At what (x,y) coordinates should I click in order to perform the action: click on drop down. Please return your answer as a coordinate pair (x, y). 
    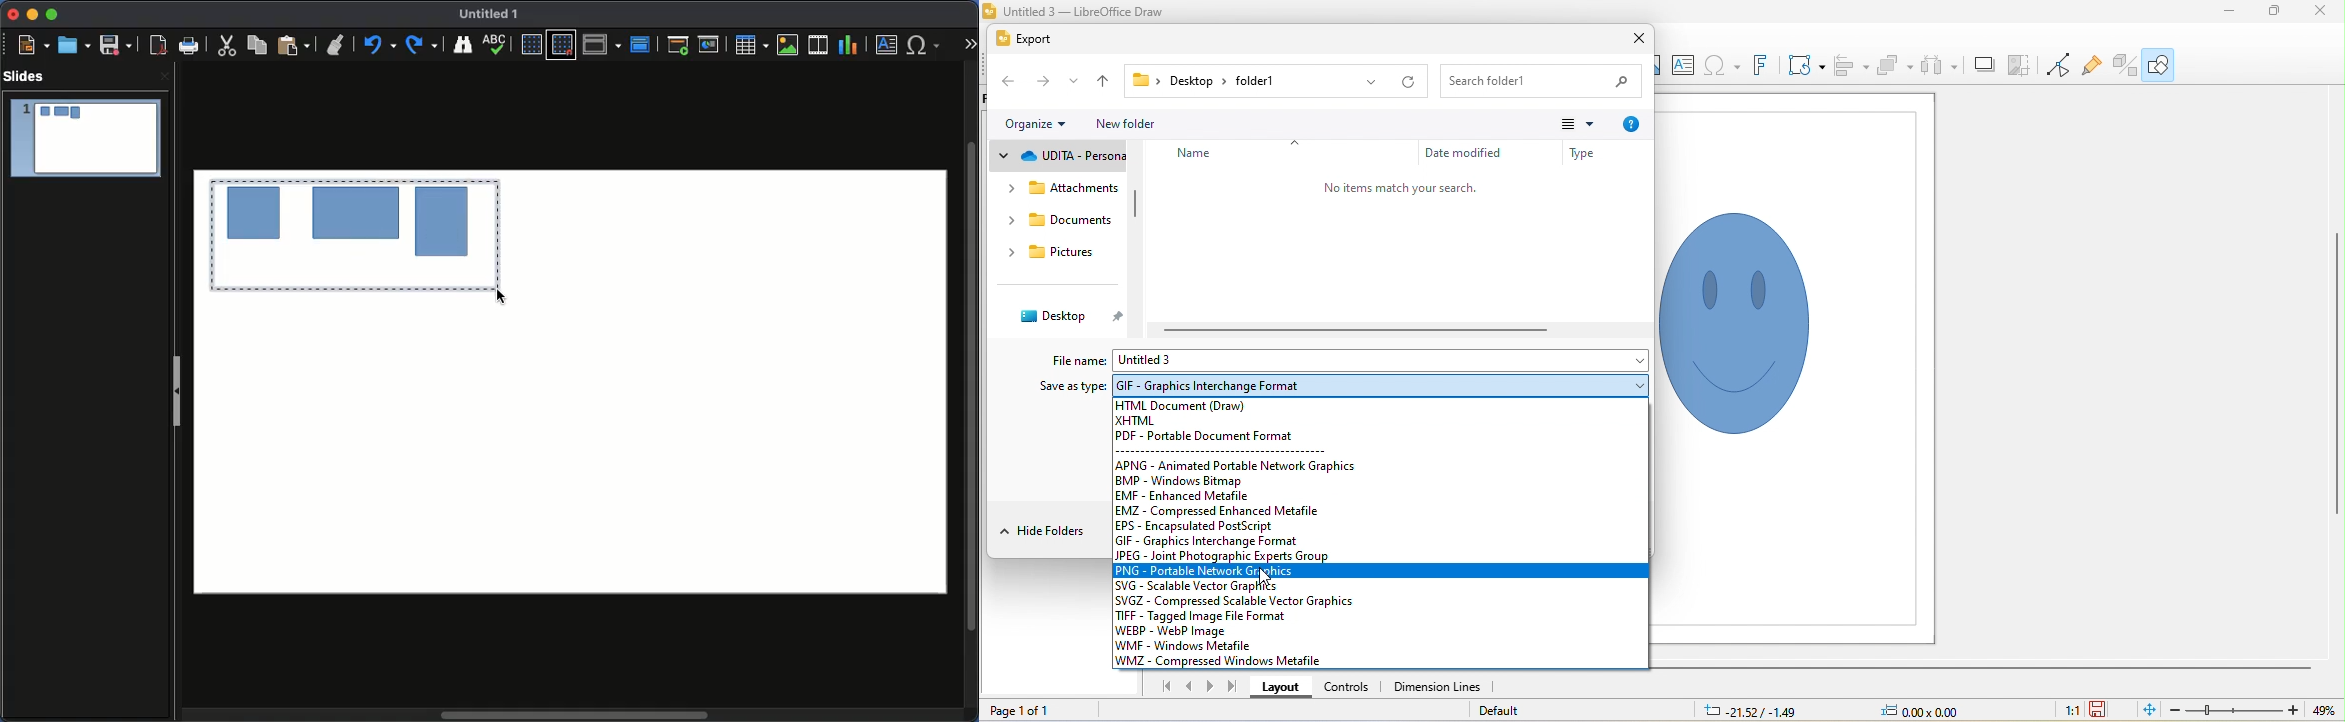
    Looking at the image, I should click on (1073, 81).